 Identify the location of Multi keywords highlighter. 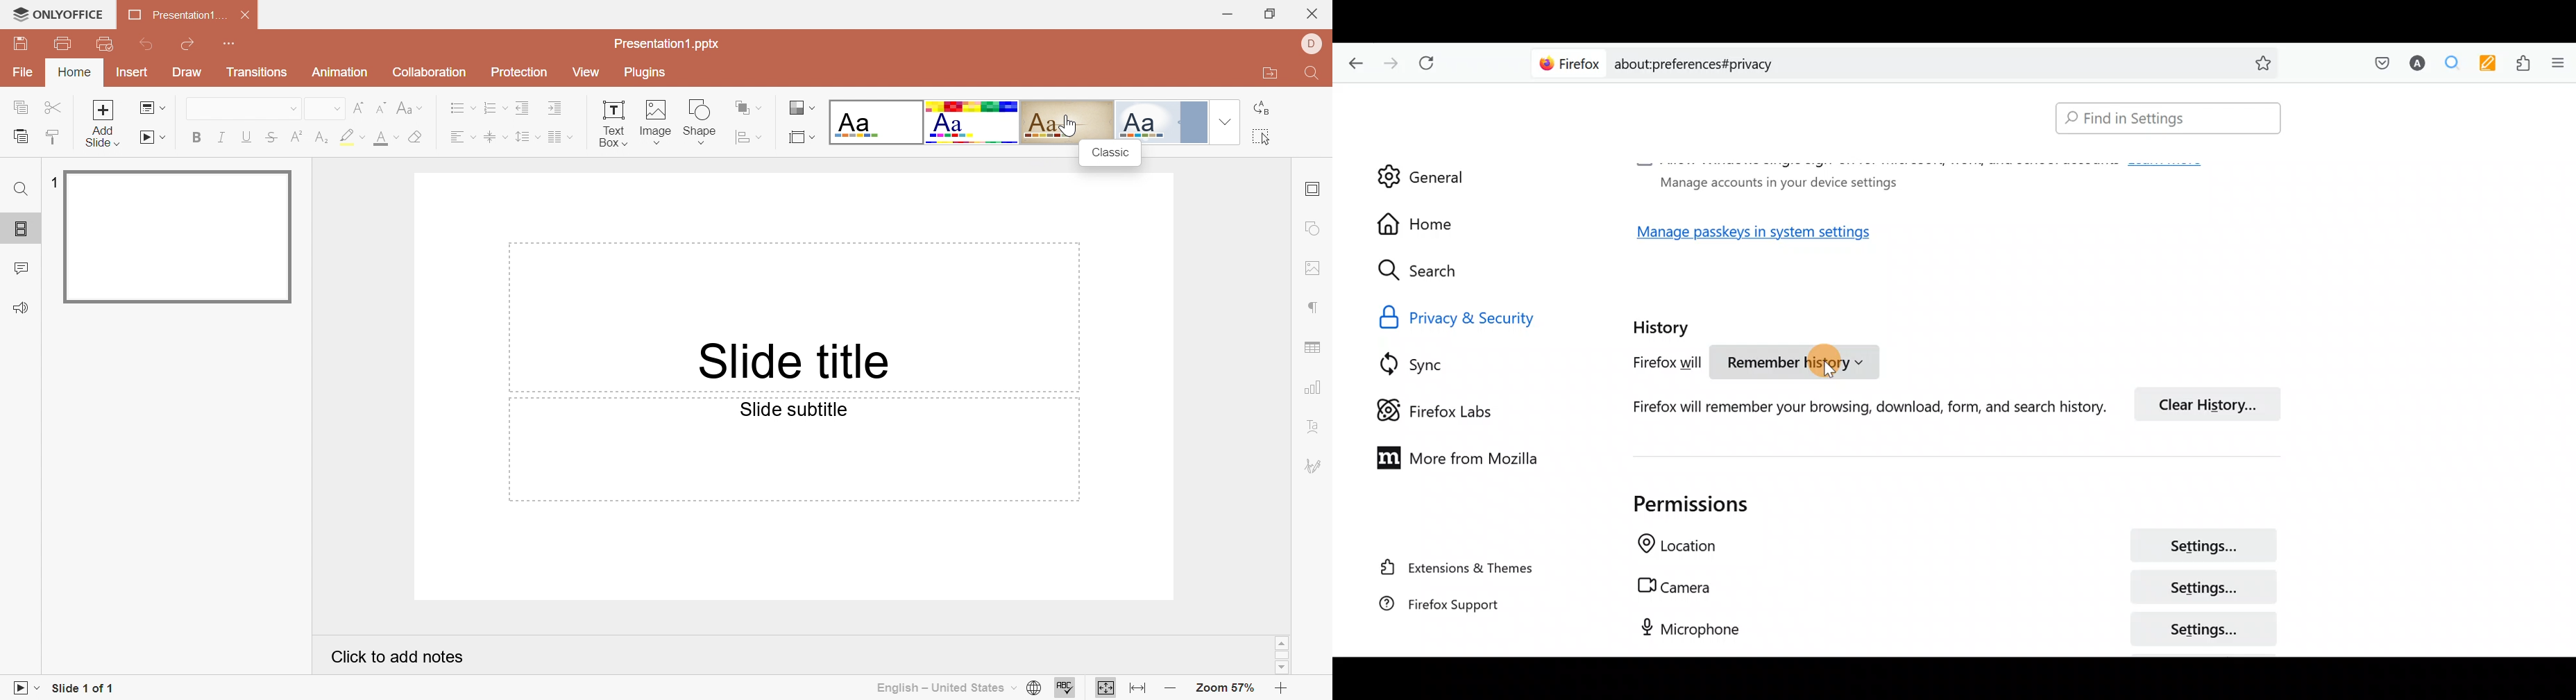
(2484, 65).